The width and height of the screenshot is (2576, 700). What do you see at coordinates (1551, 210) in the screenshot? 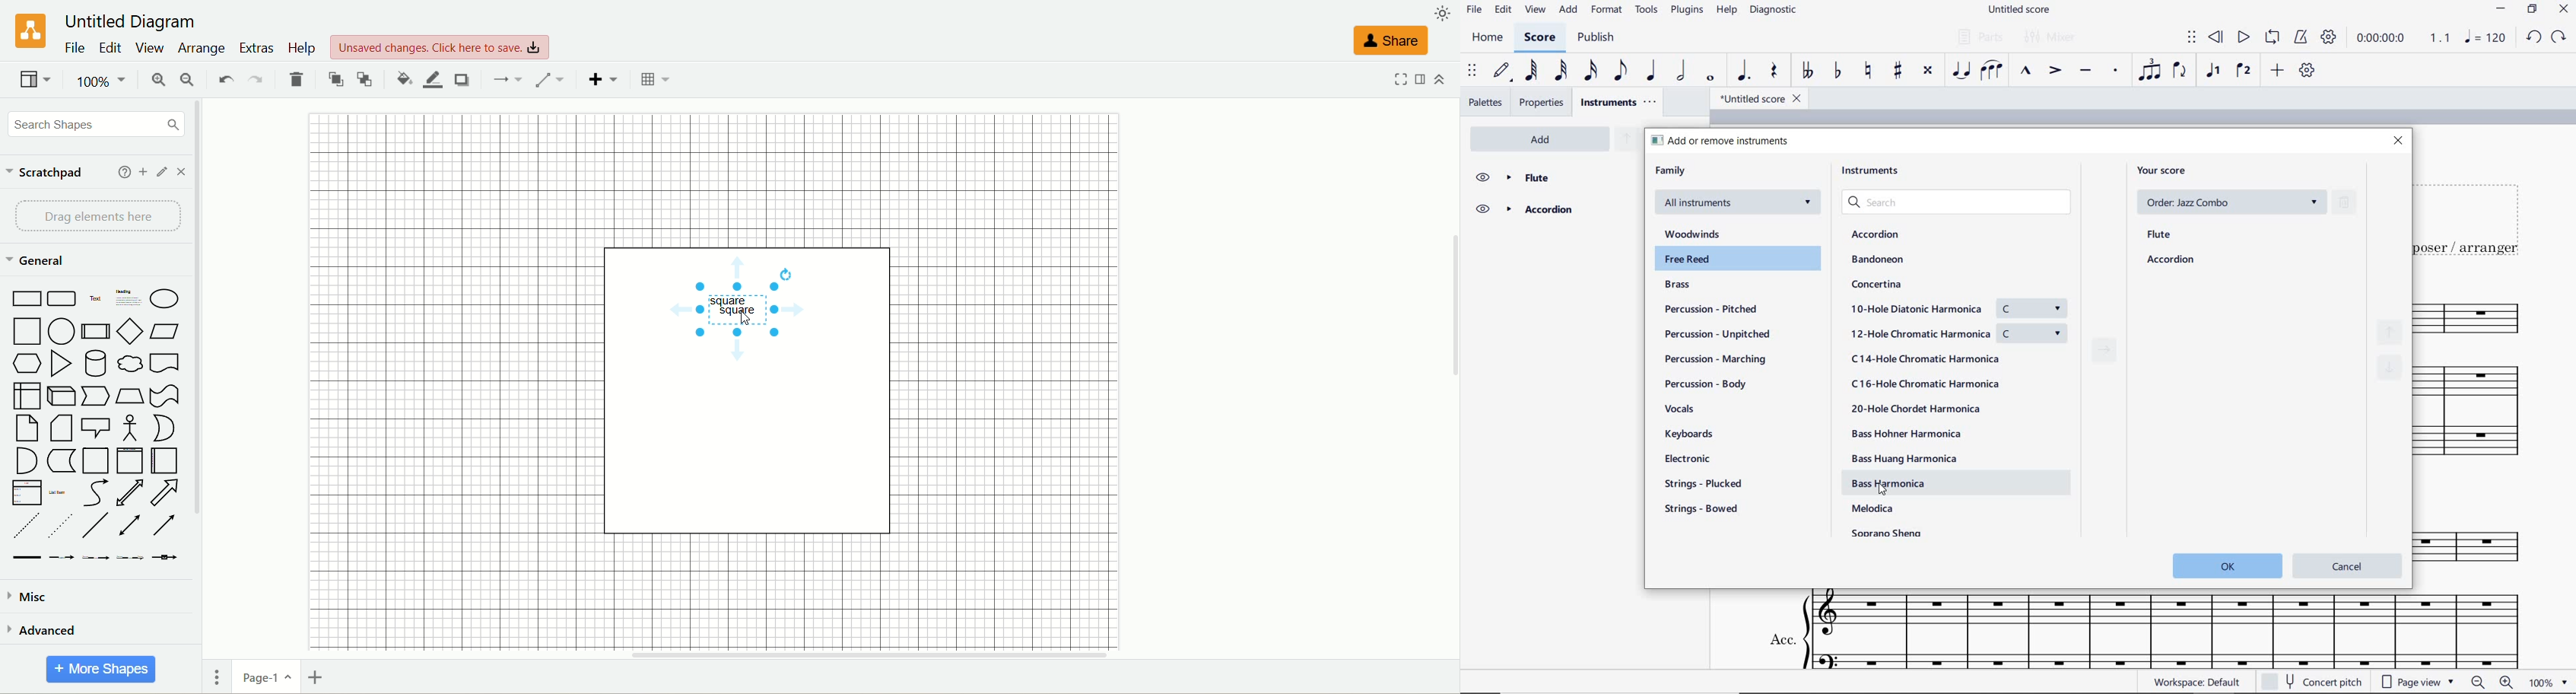
I see `Accordion` at bounding box center [1551, 210].